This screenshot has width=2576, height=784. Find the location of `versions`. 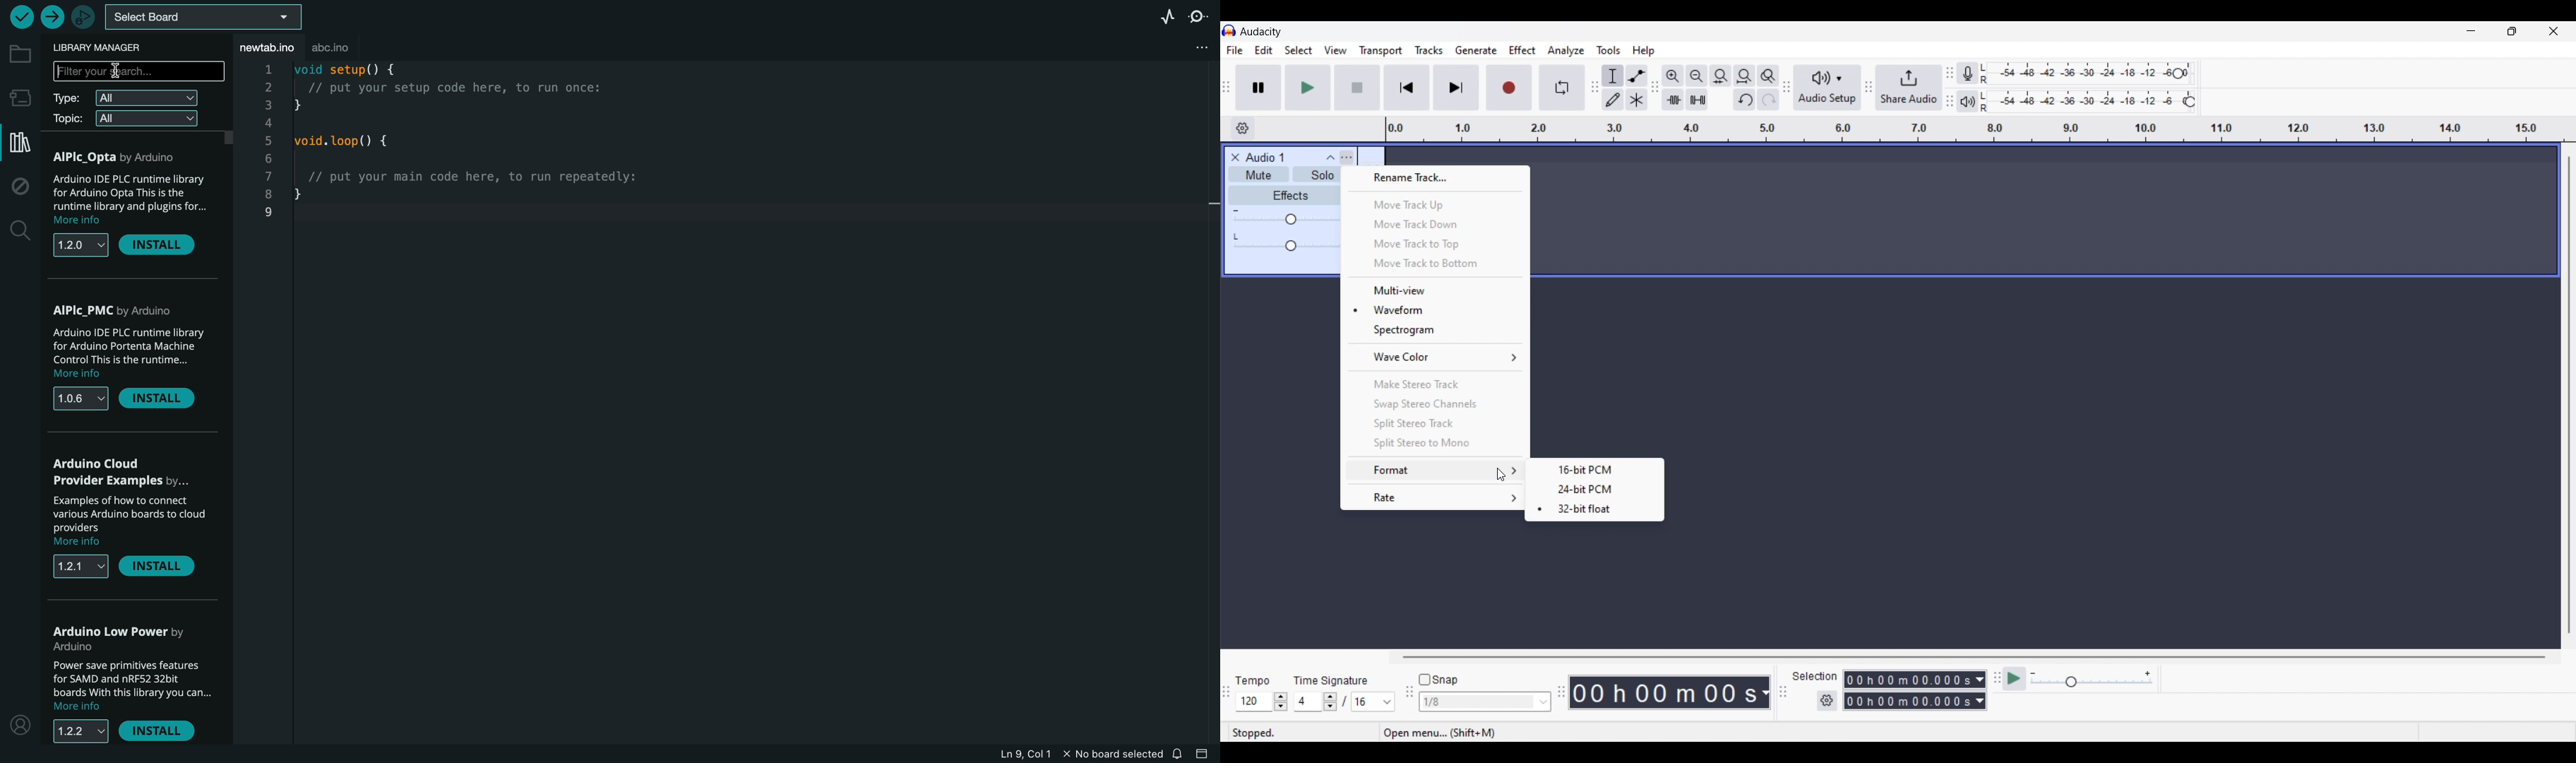

versions is located at coordinates (82, 732).